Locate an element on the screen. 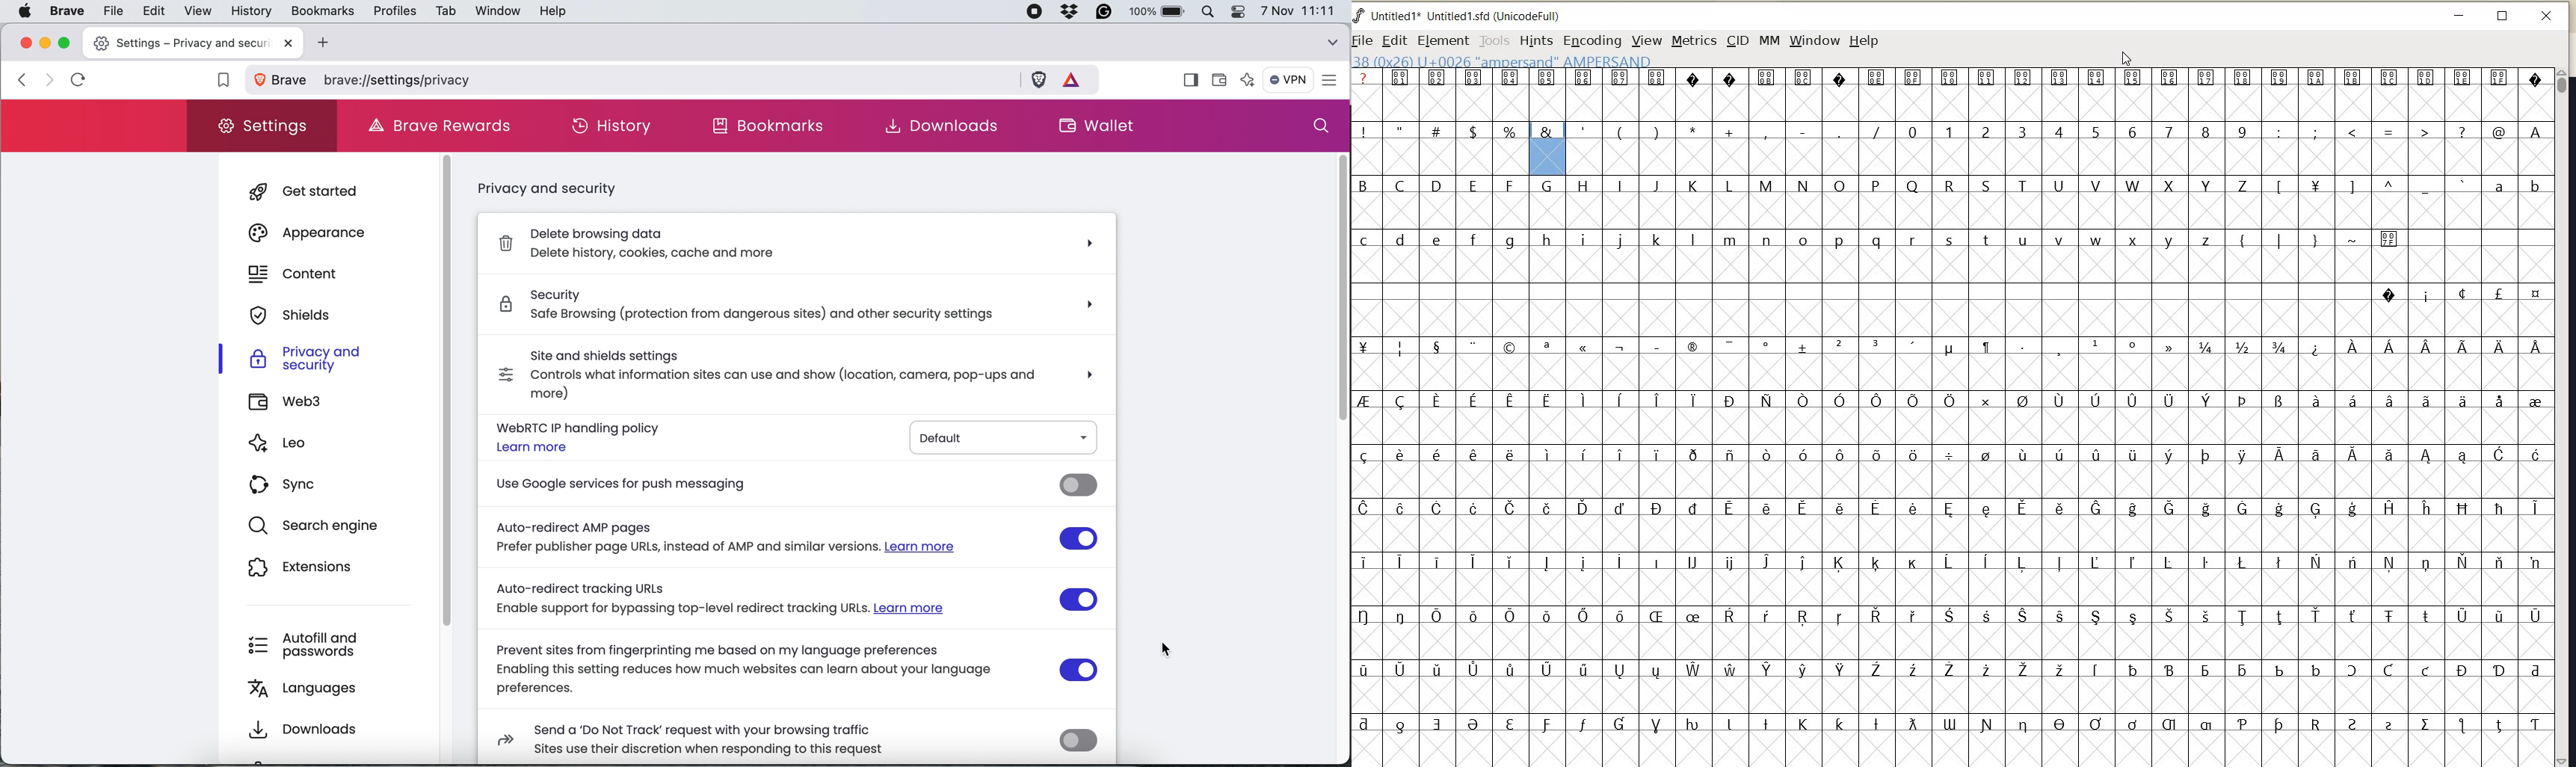 Image resolution: width=2576 pixels, height=784 pixels. close is located at coordinates (284, 43).